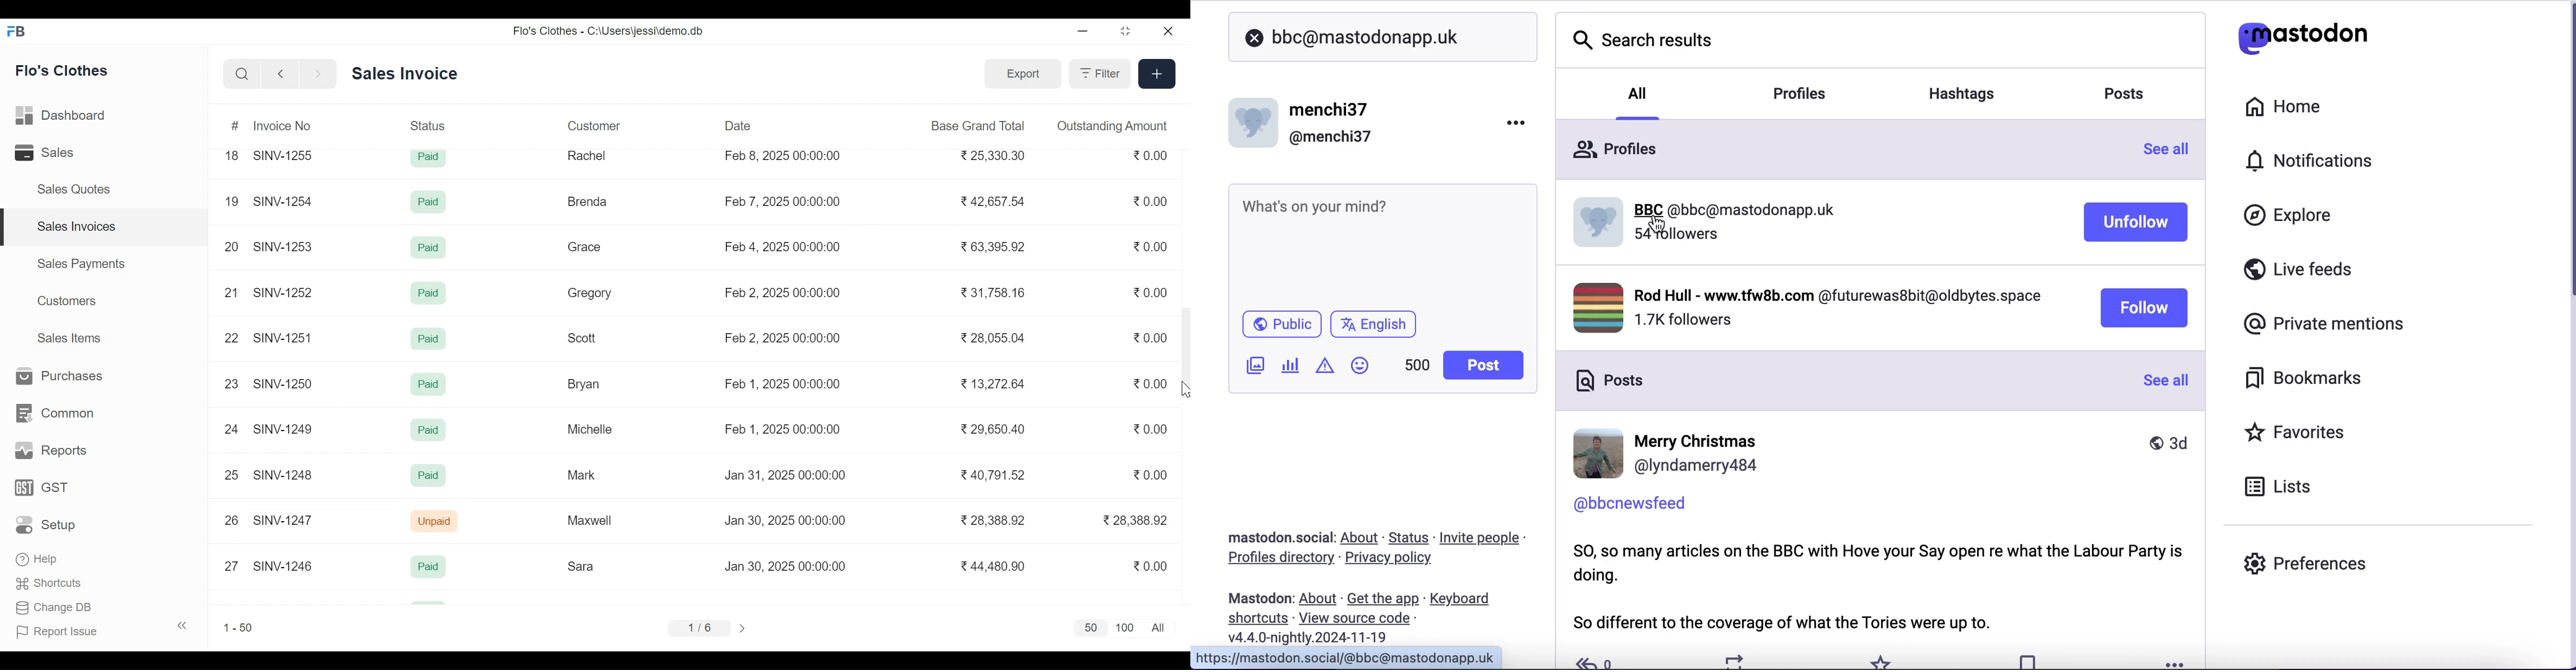 Image resolution: width=2576 pixels, height=672 pixels. Describe the element at coordinates (68, 337) in the screenshot. I see `Sales Items` at that location.